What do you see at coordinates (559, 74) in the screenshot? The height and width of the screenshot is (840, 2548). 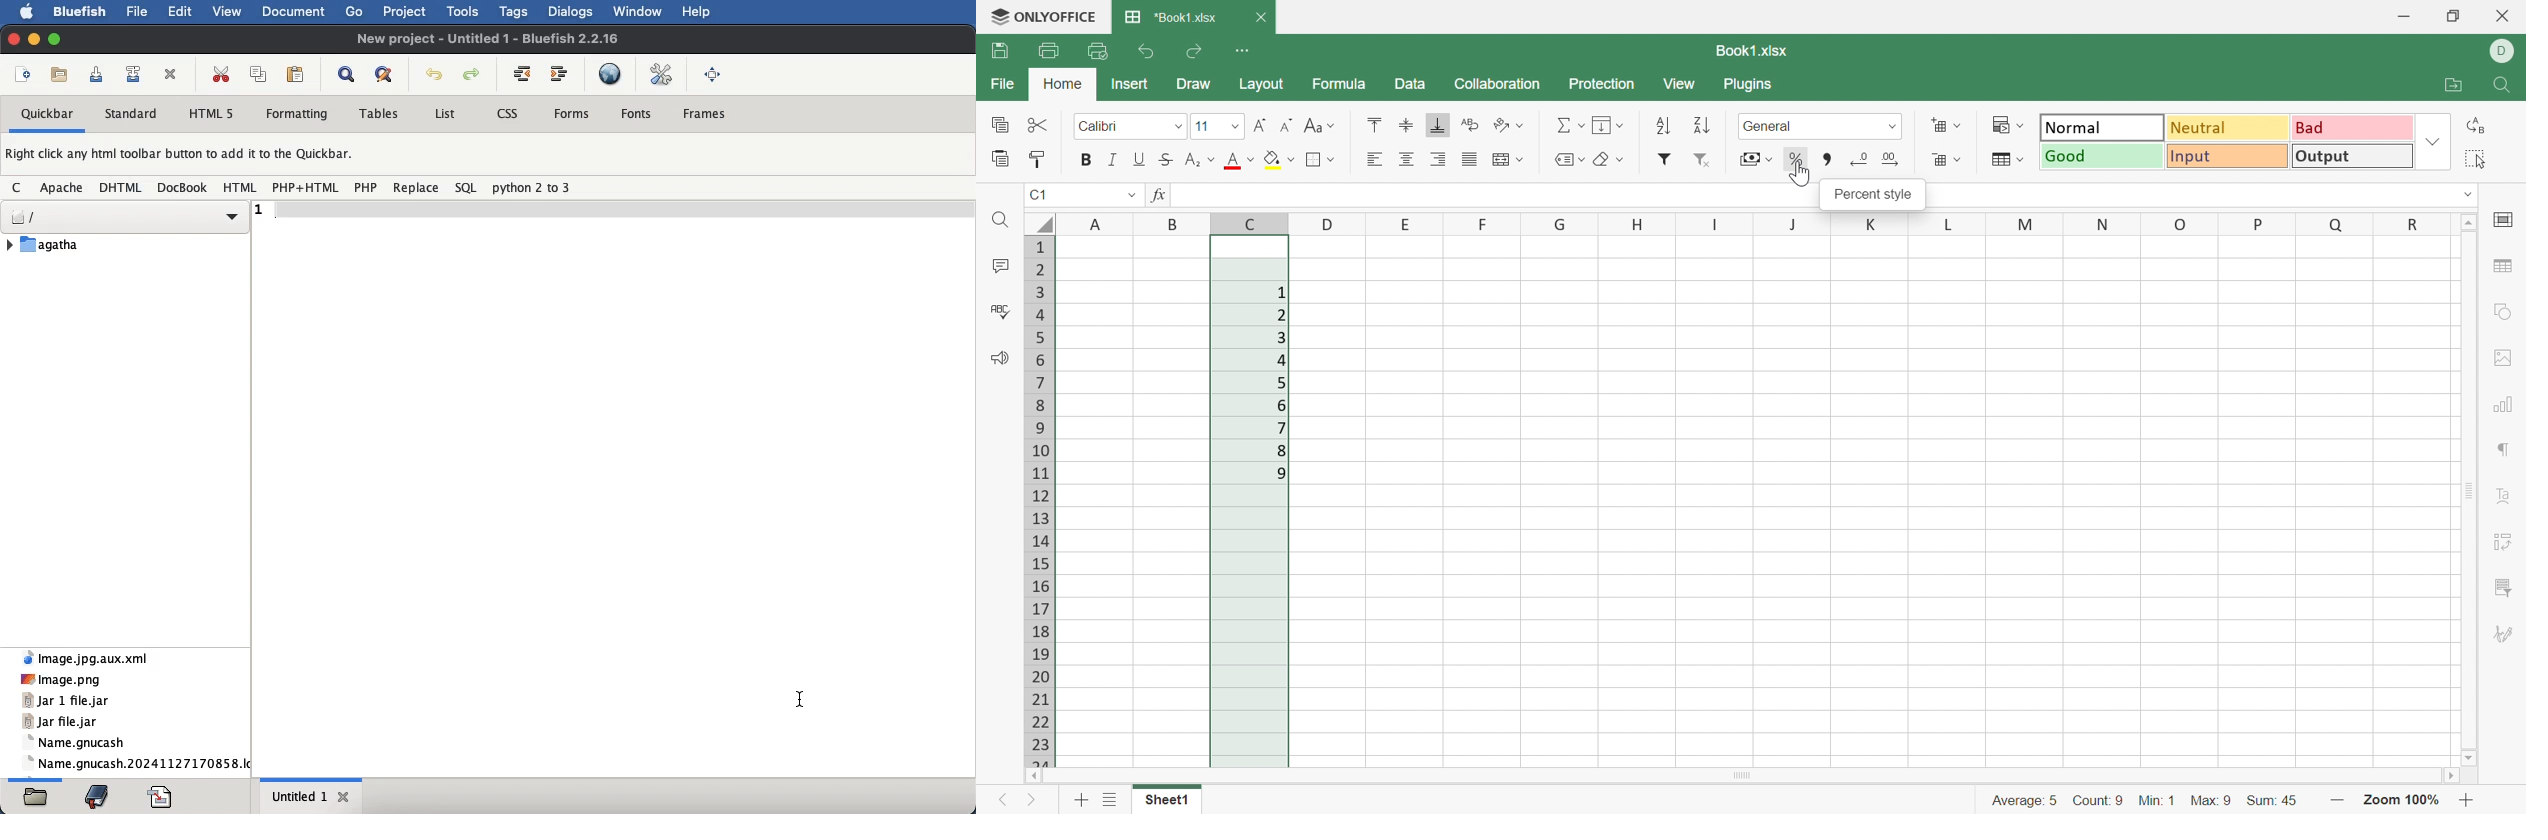 I see `indent` at bounding box center [559, 74].